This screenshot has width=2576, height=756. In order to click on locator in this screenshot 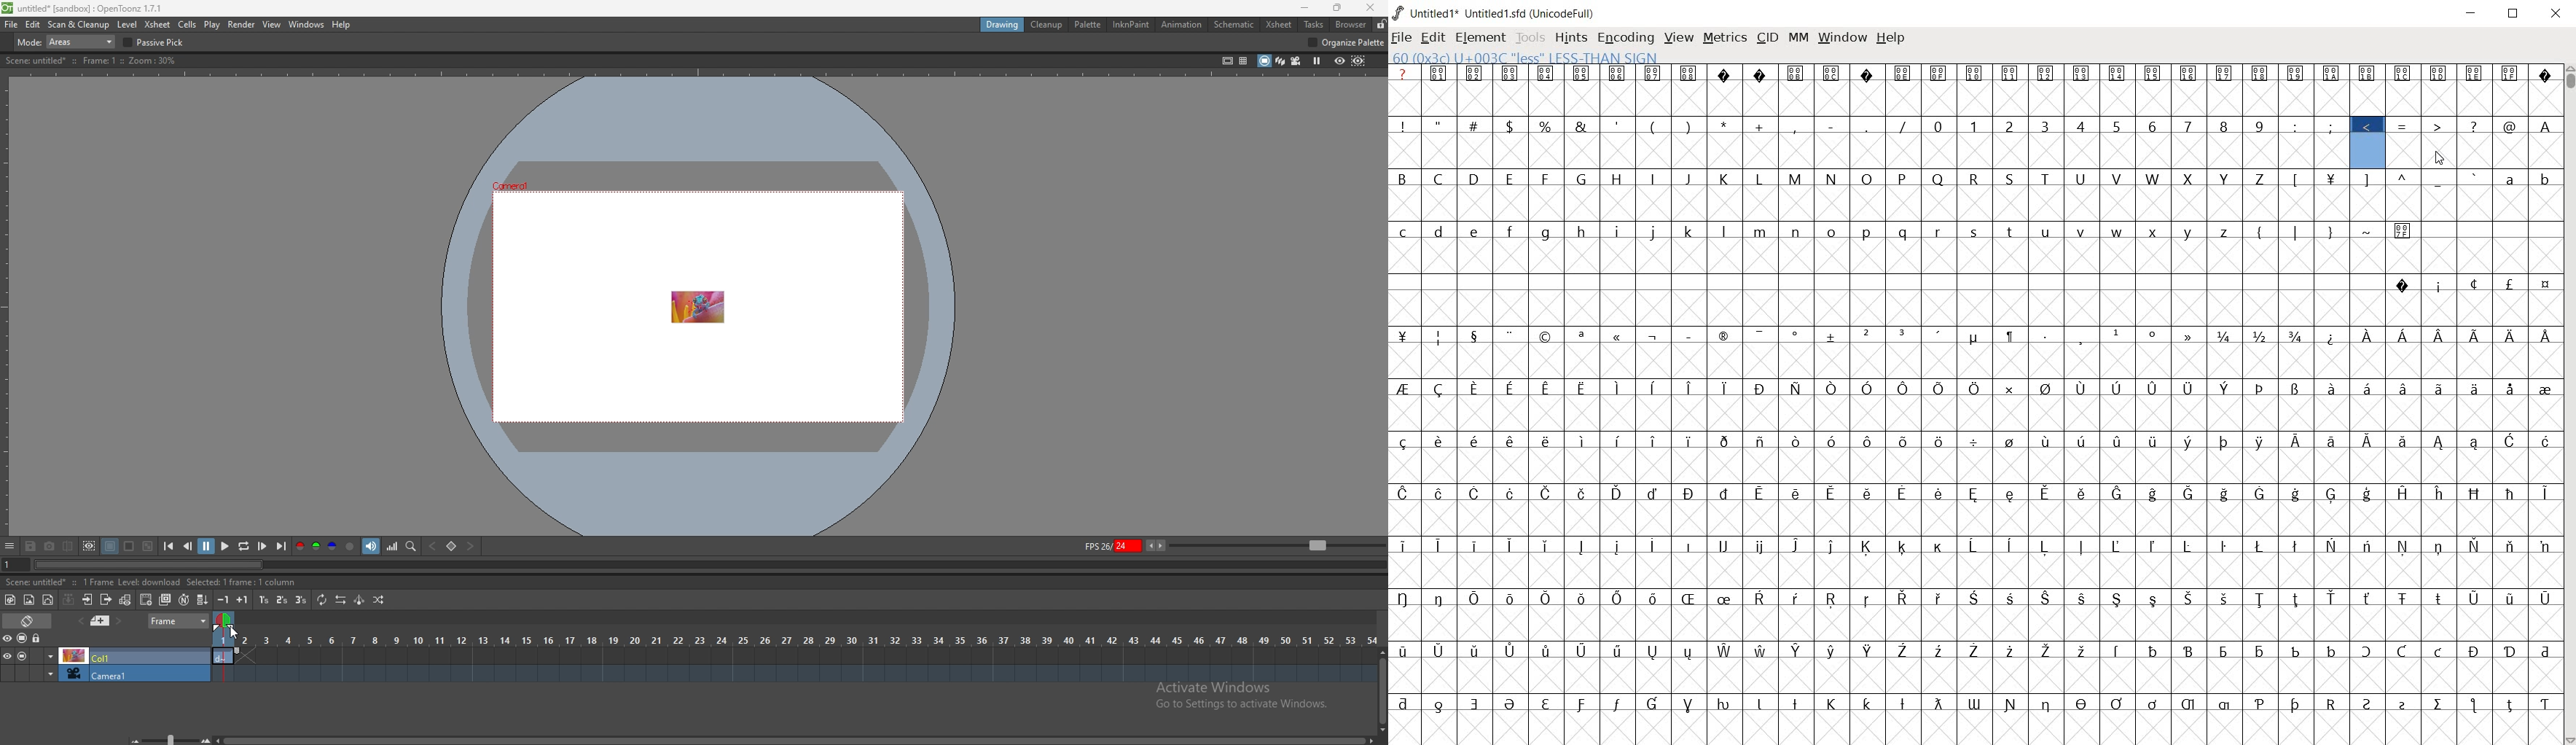, I will do `click(412, 547)`.